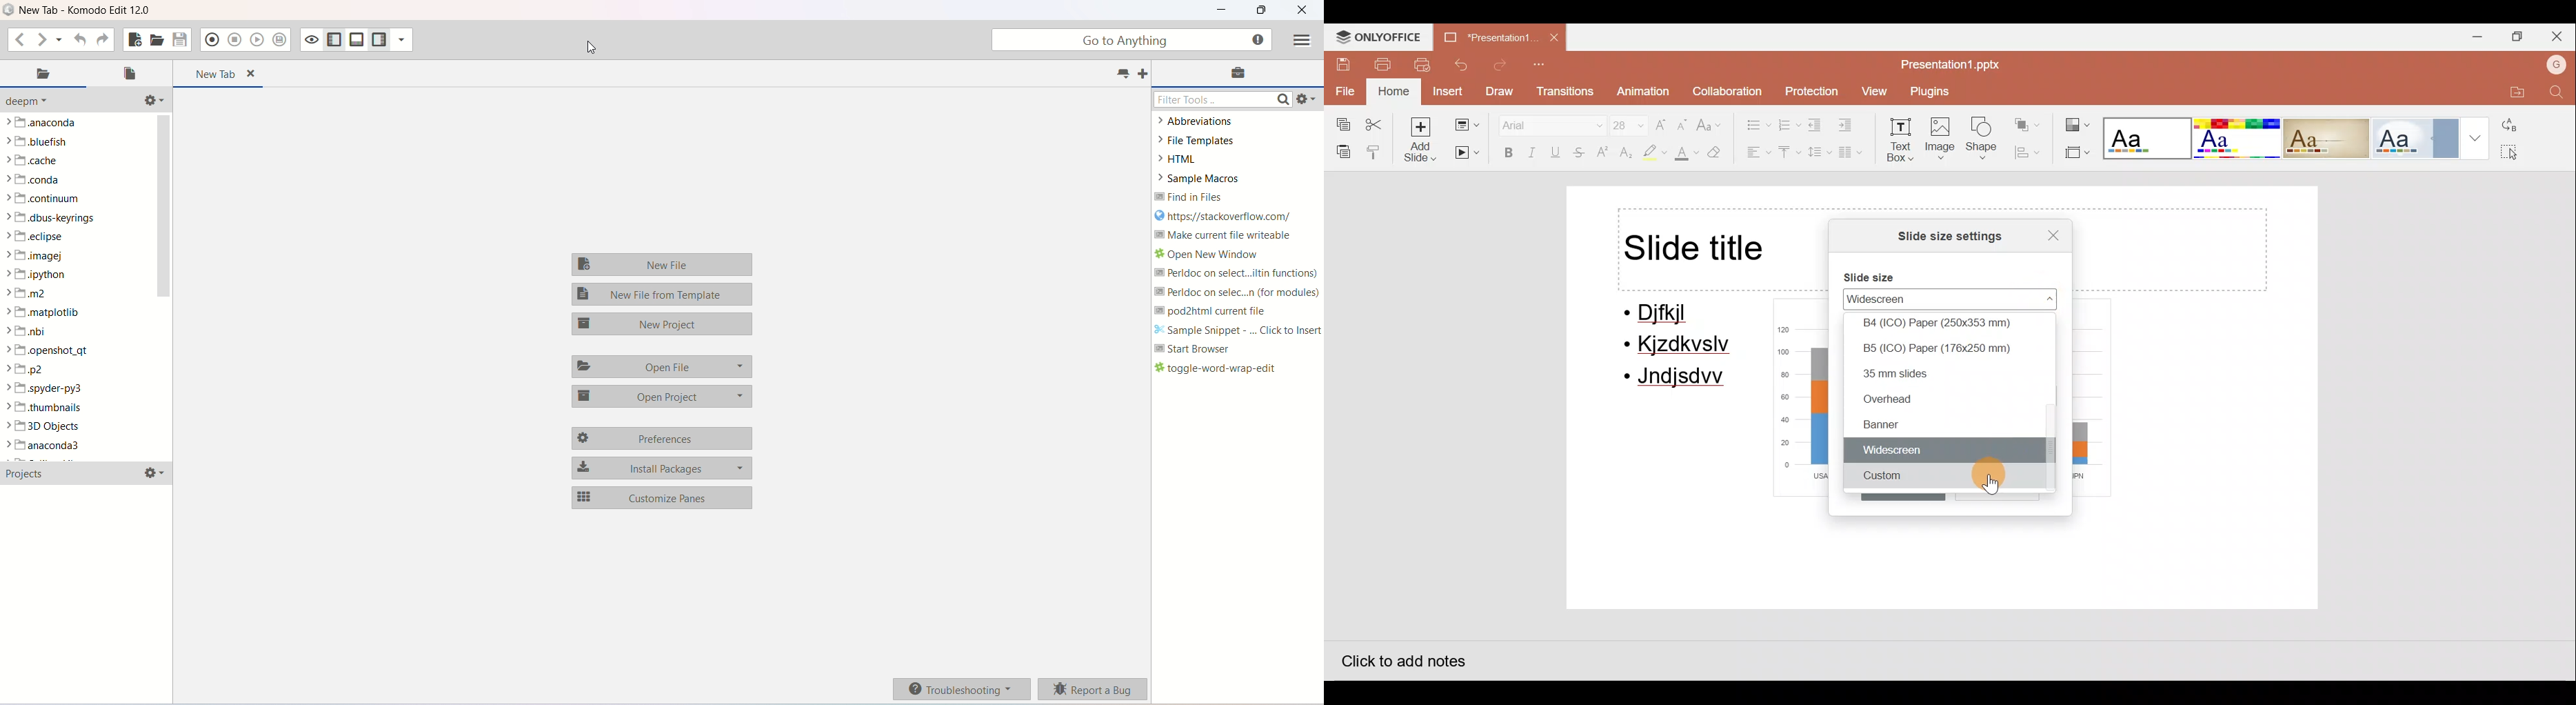  Describe the element at coordinates (1603, 153) in the screenshot. I see `Superscript` at that location.